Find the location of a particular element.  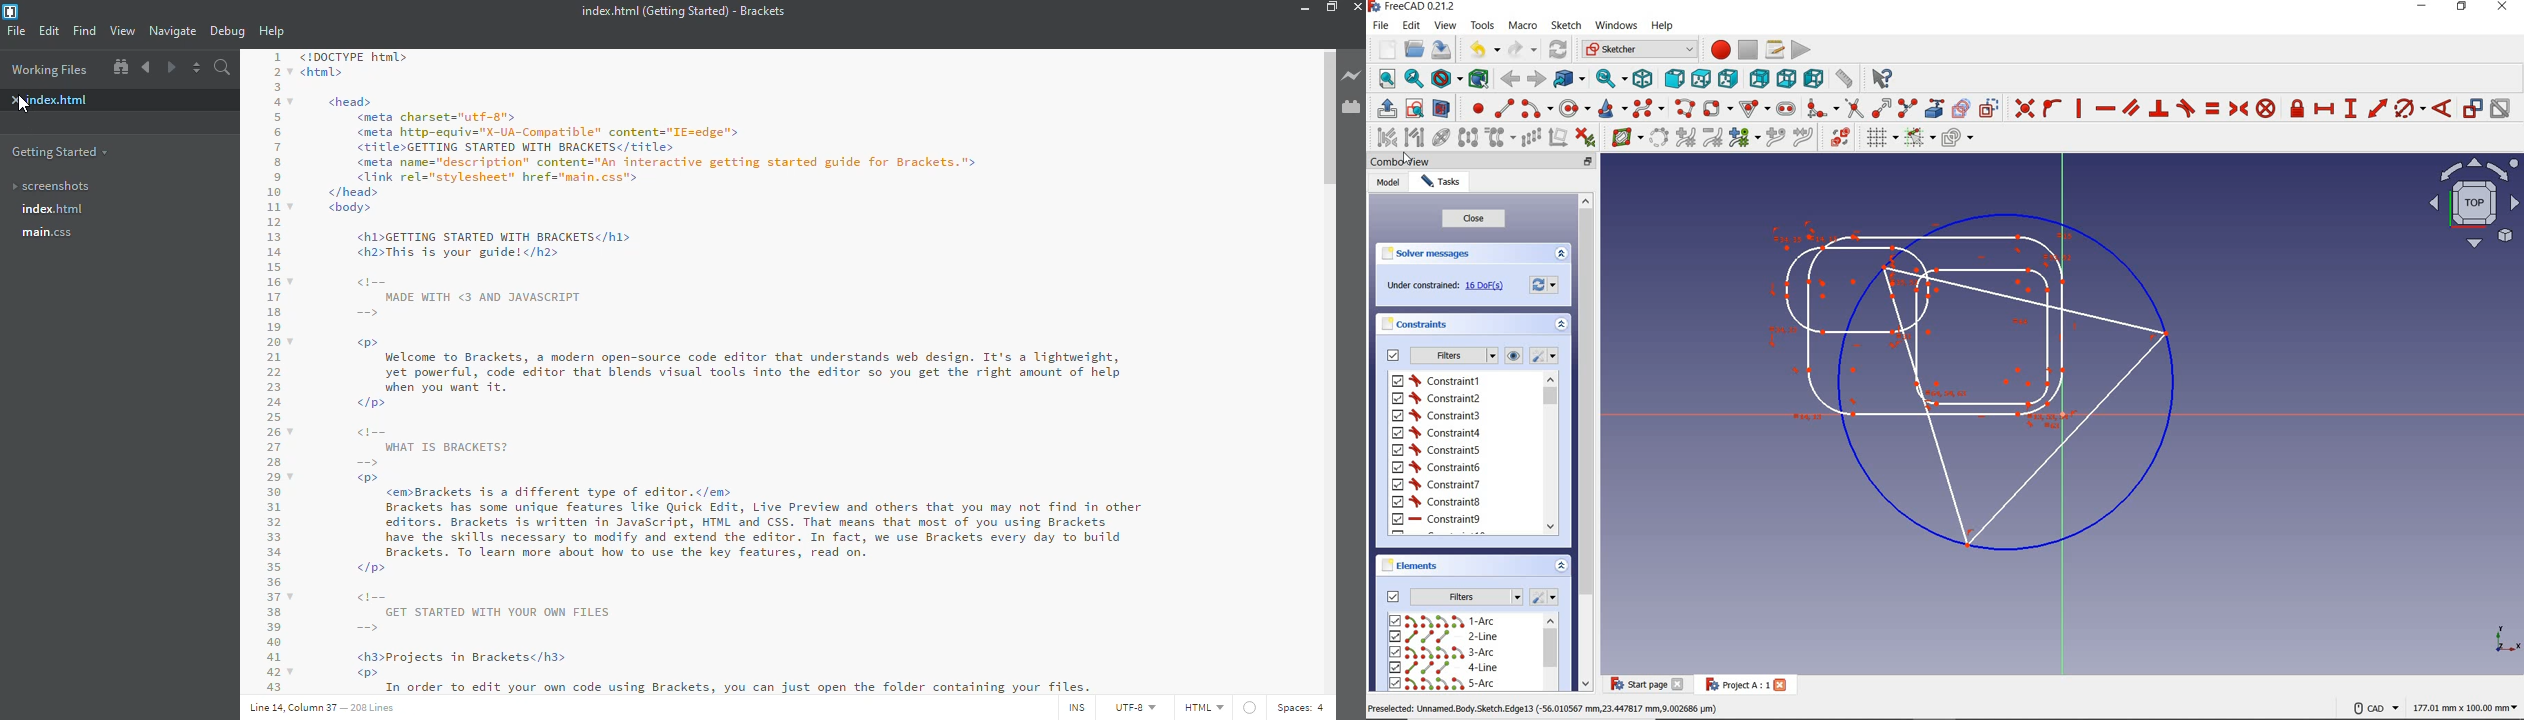

html is located at coordinates (1203, 705).